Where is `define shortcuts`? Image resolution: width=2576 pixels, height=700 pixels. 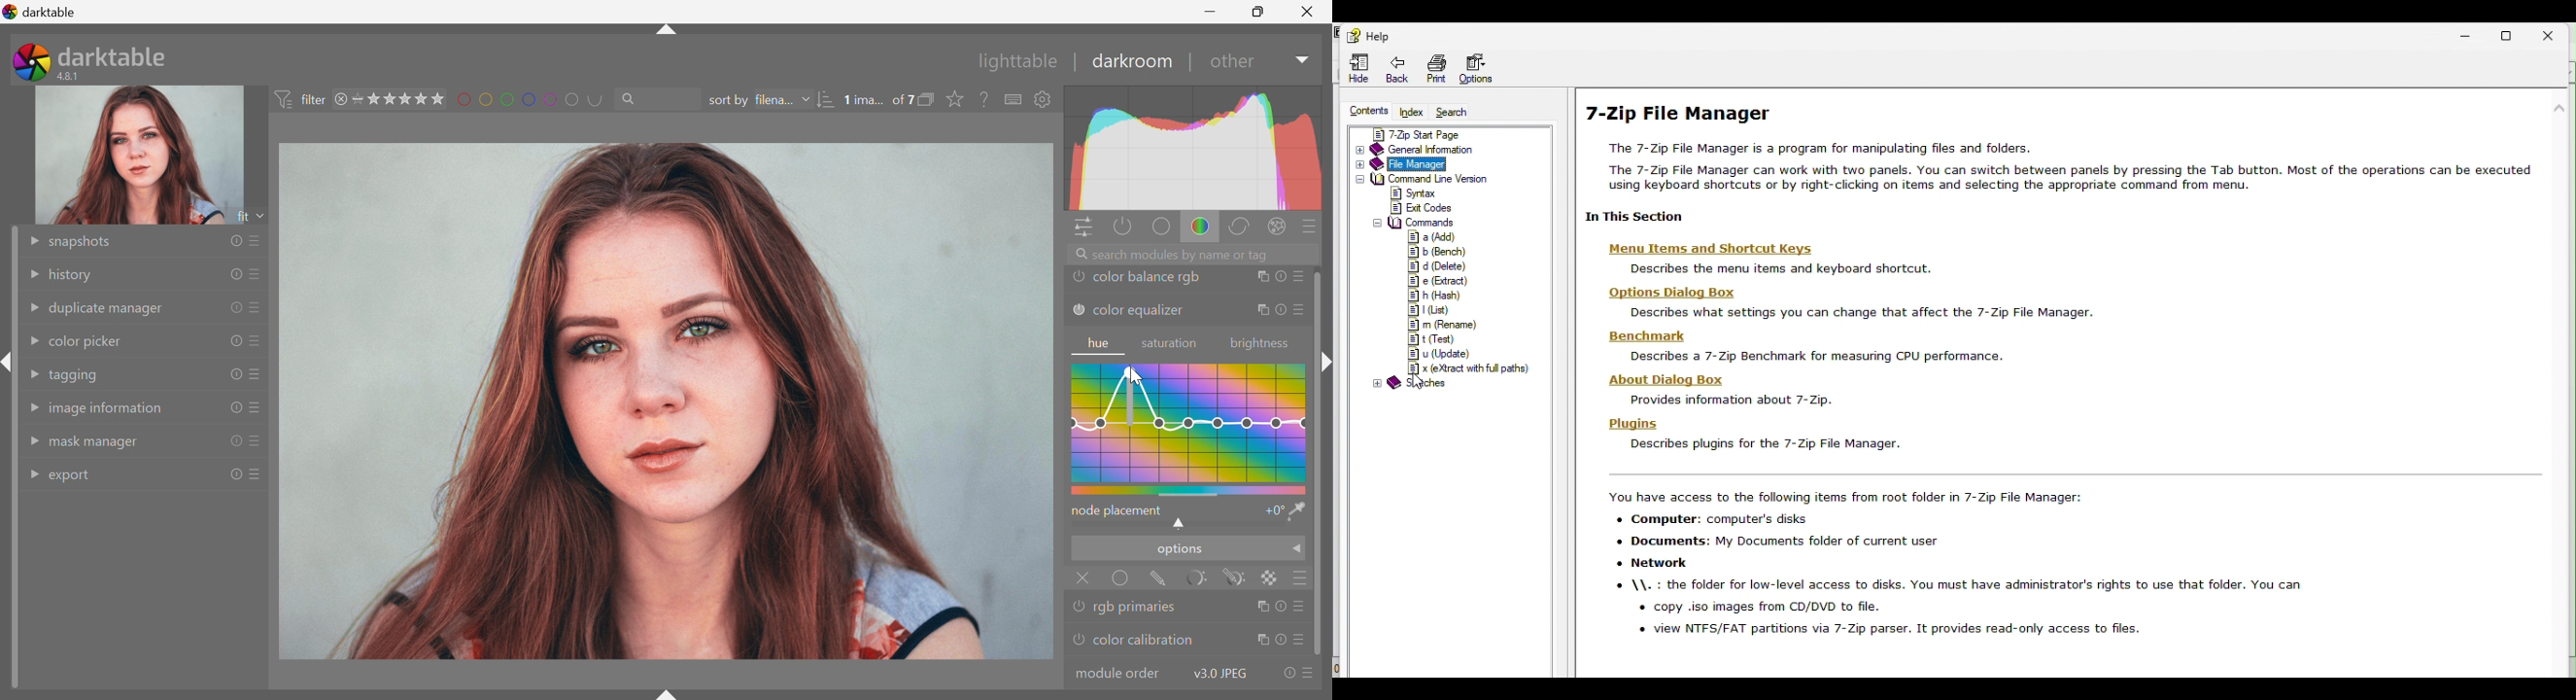 define shortcuts is located at coordinates (1015, 99).